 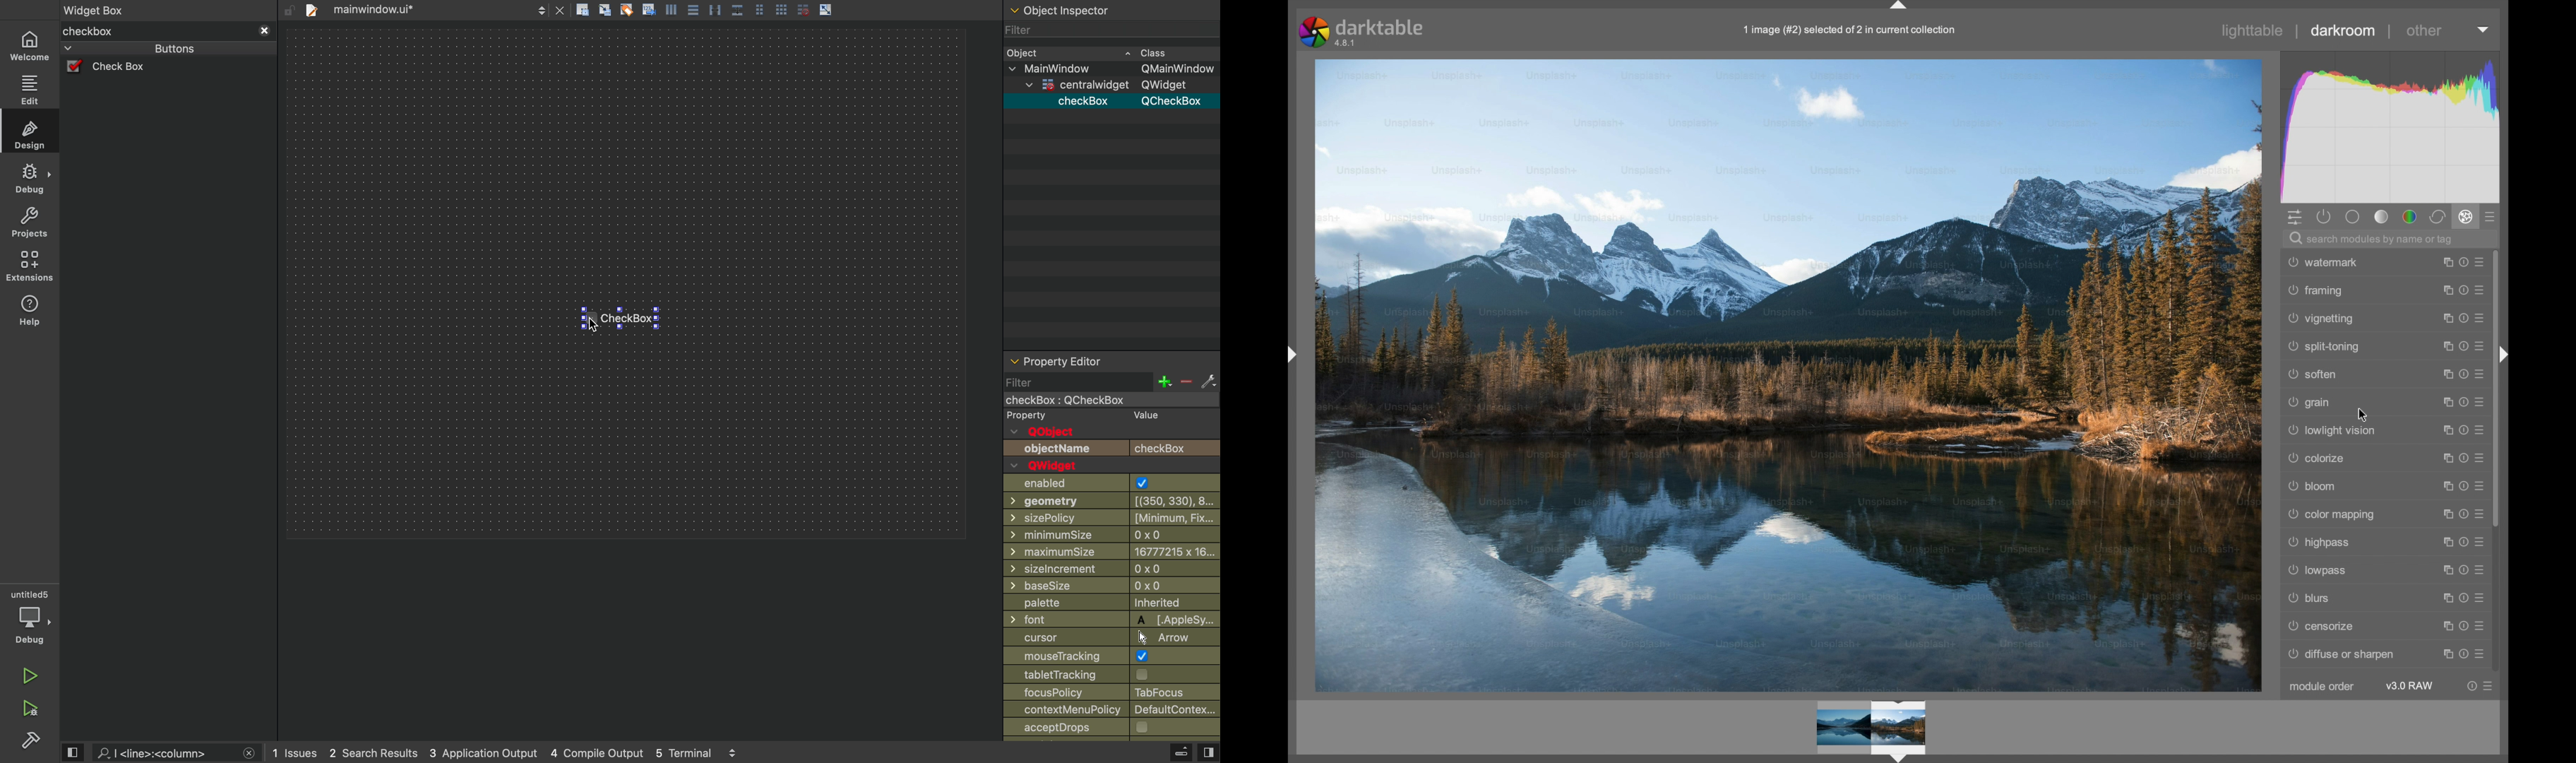 I want to click on widget, so click(x=1106, y=85).